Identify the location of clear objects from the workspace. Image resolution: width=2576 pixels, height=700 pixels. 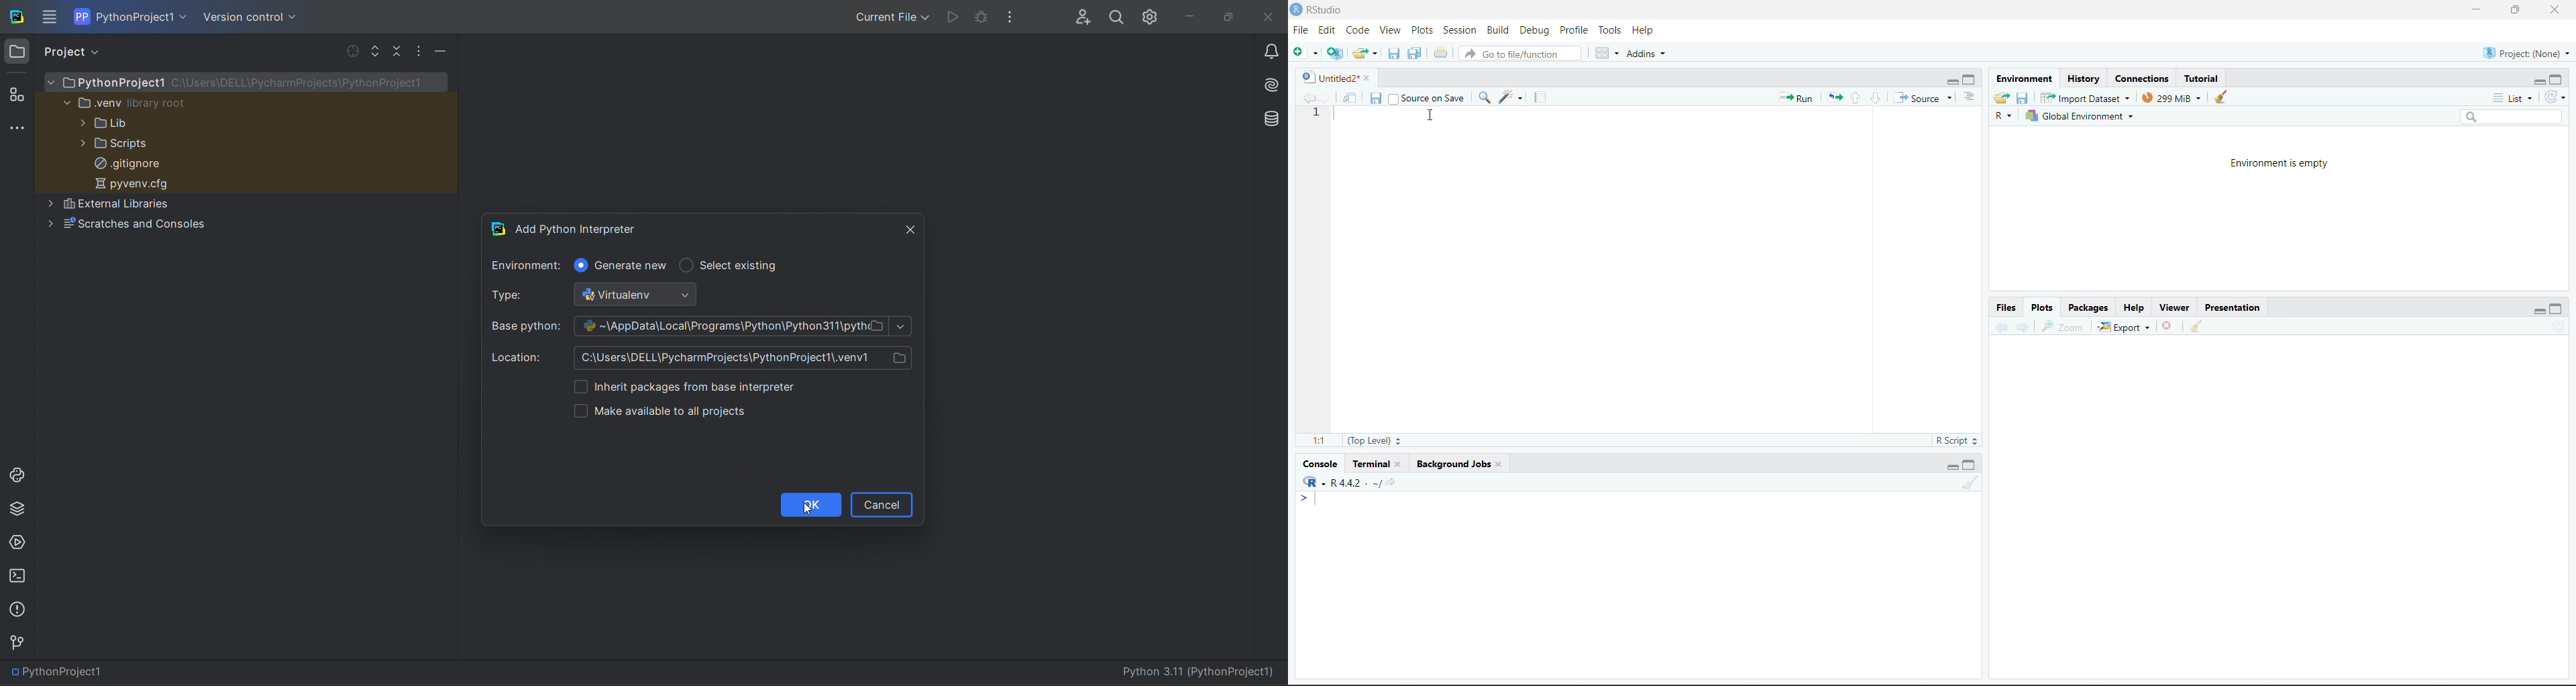
(2221, 96).